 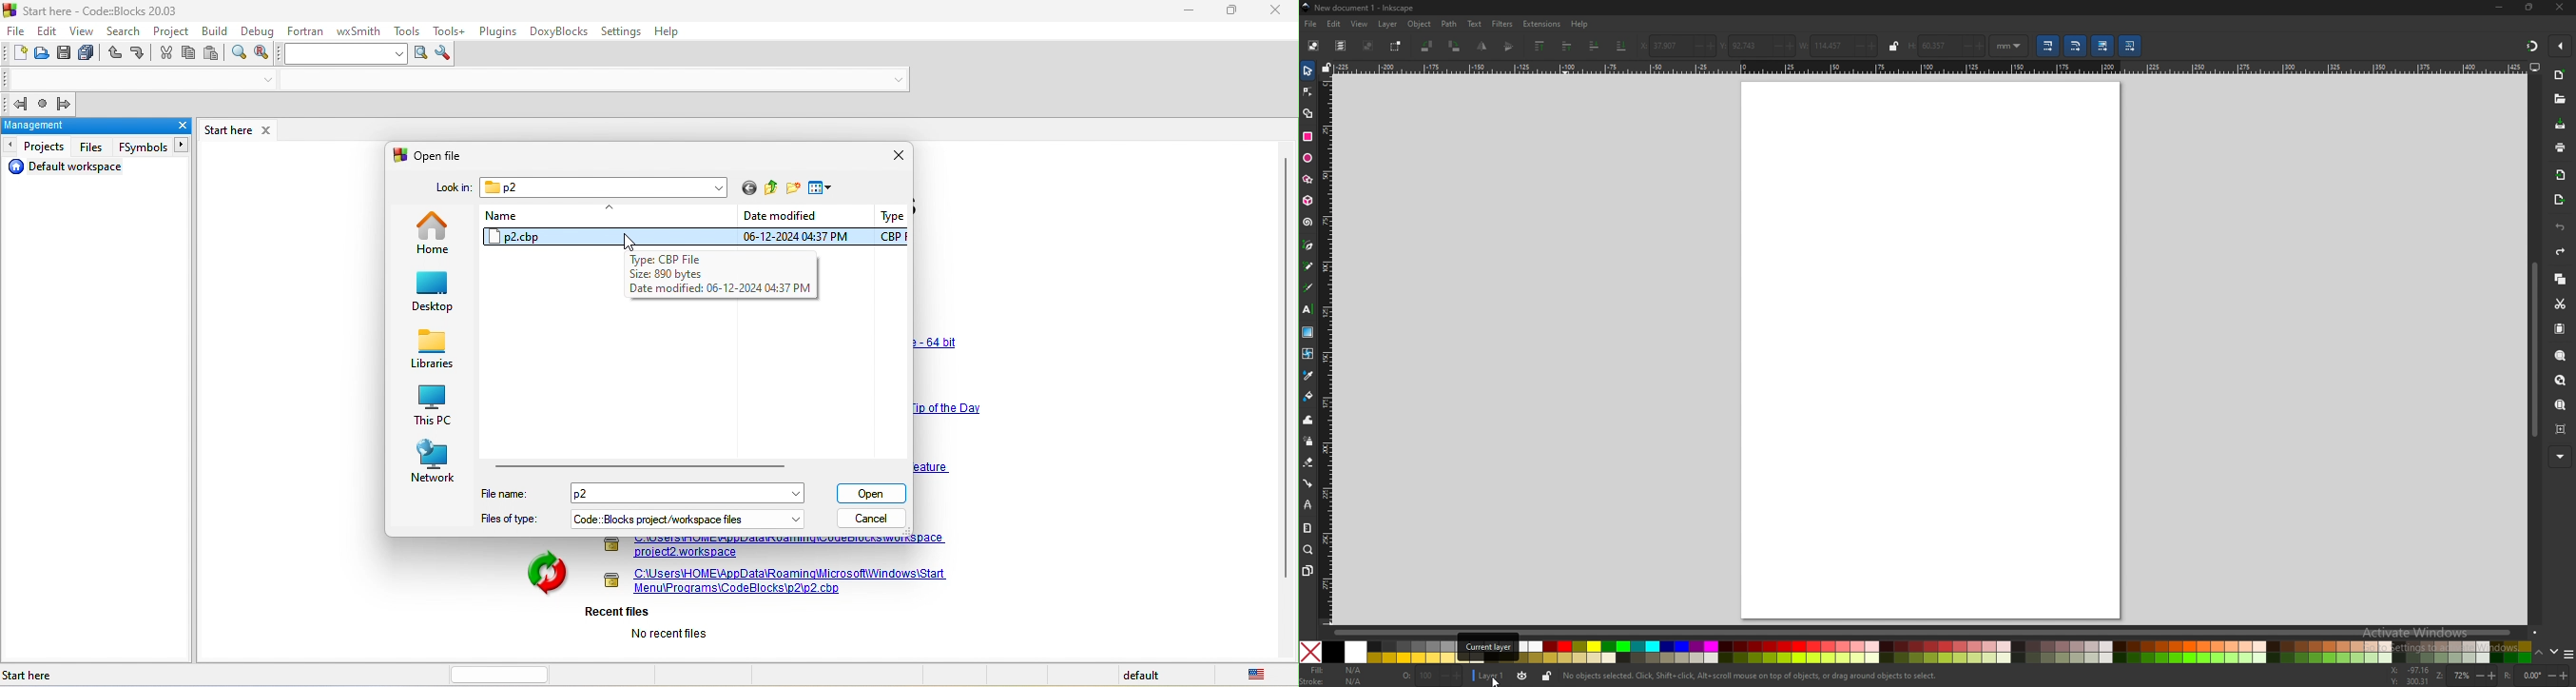 What do you see at coordinates (1928, 46) in the screenshot?
I see `height` at bounding box center [1928, 46].